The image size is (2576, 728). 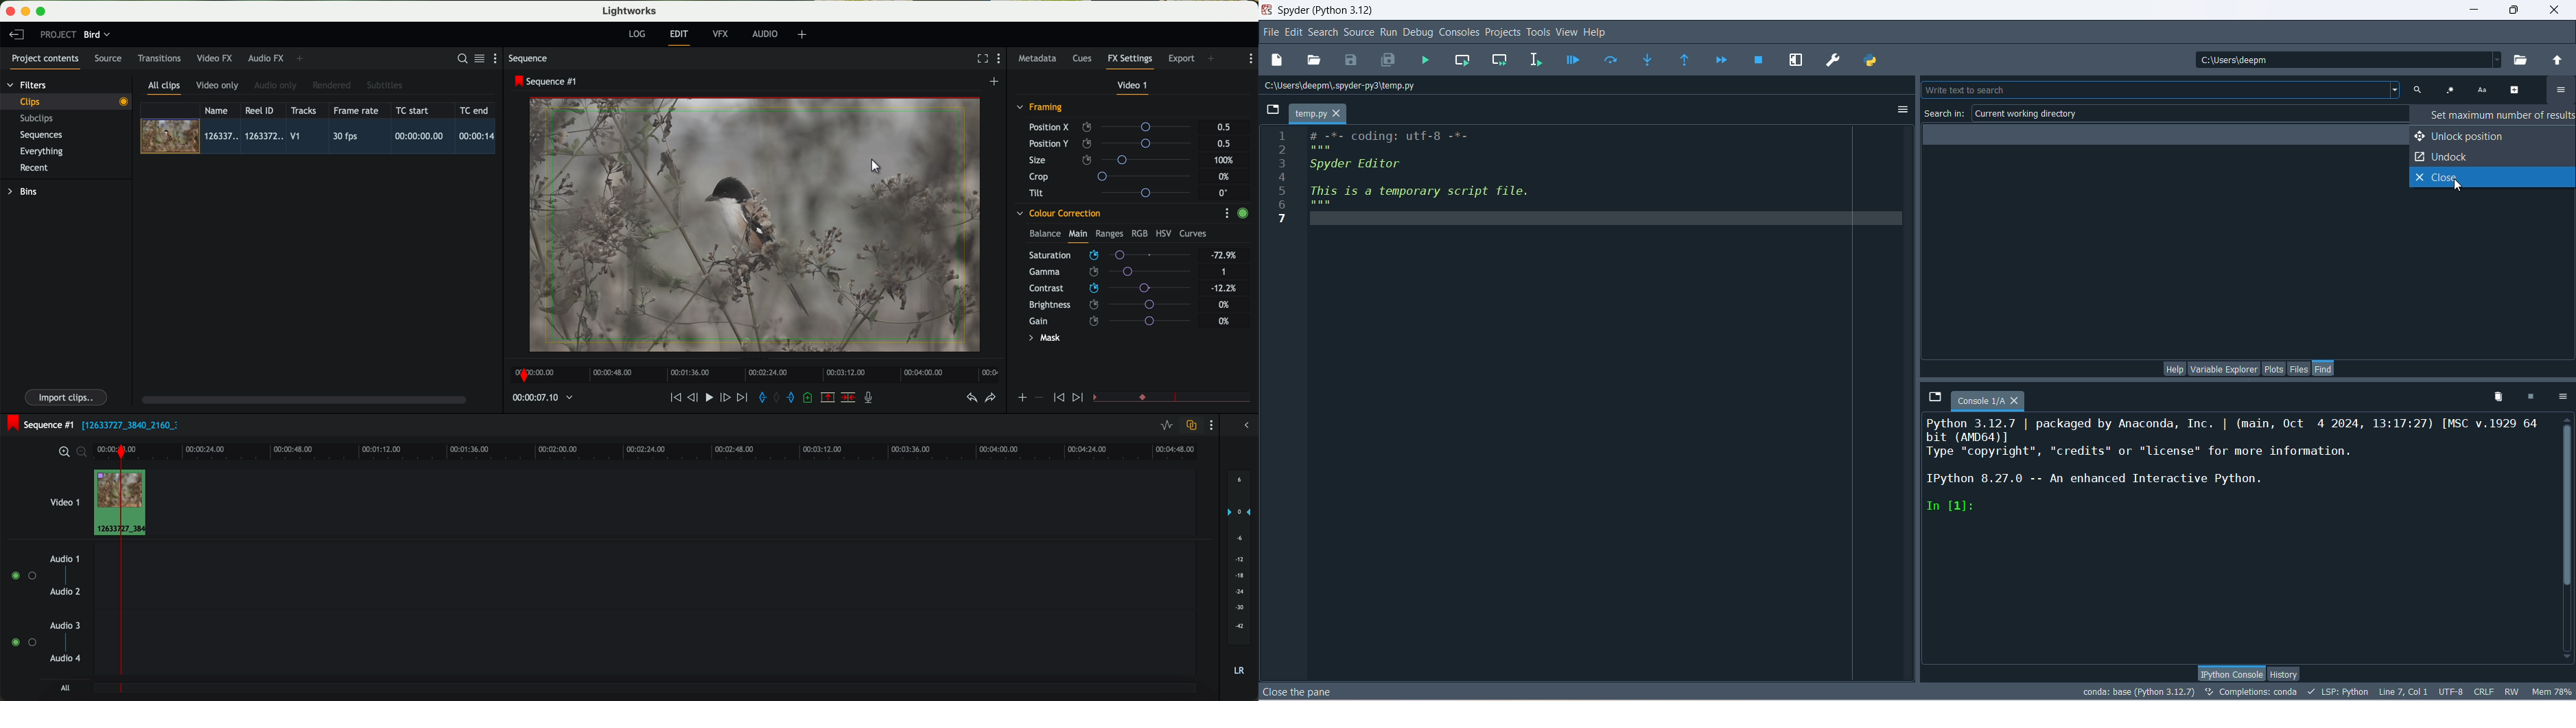 I want to click on main, so click(x=1078, y=235).